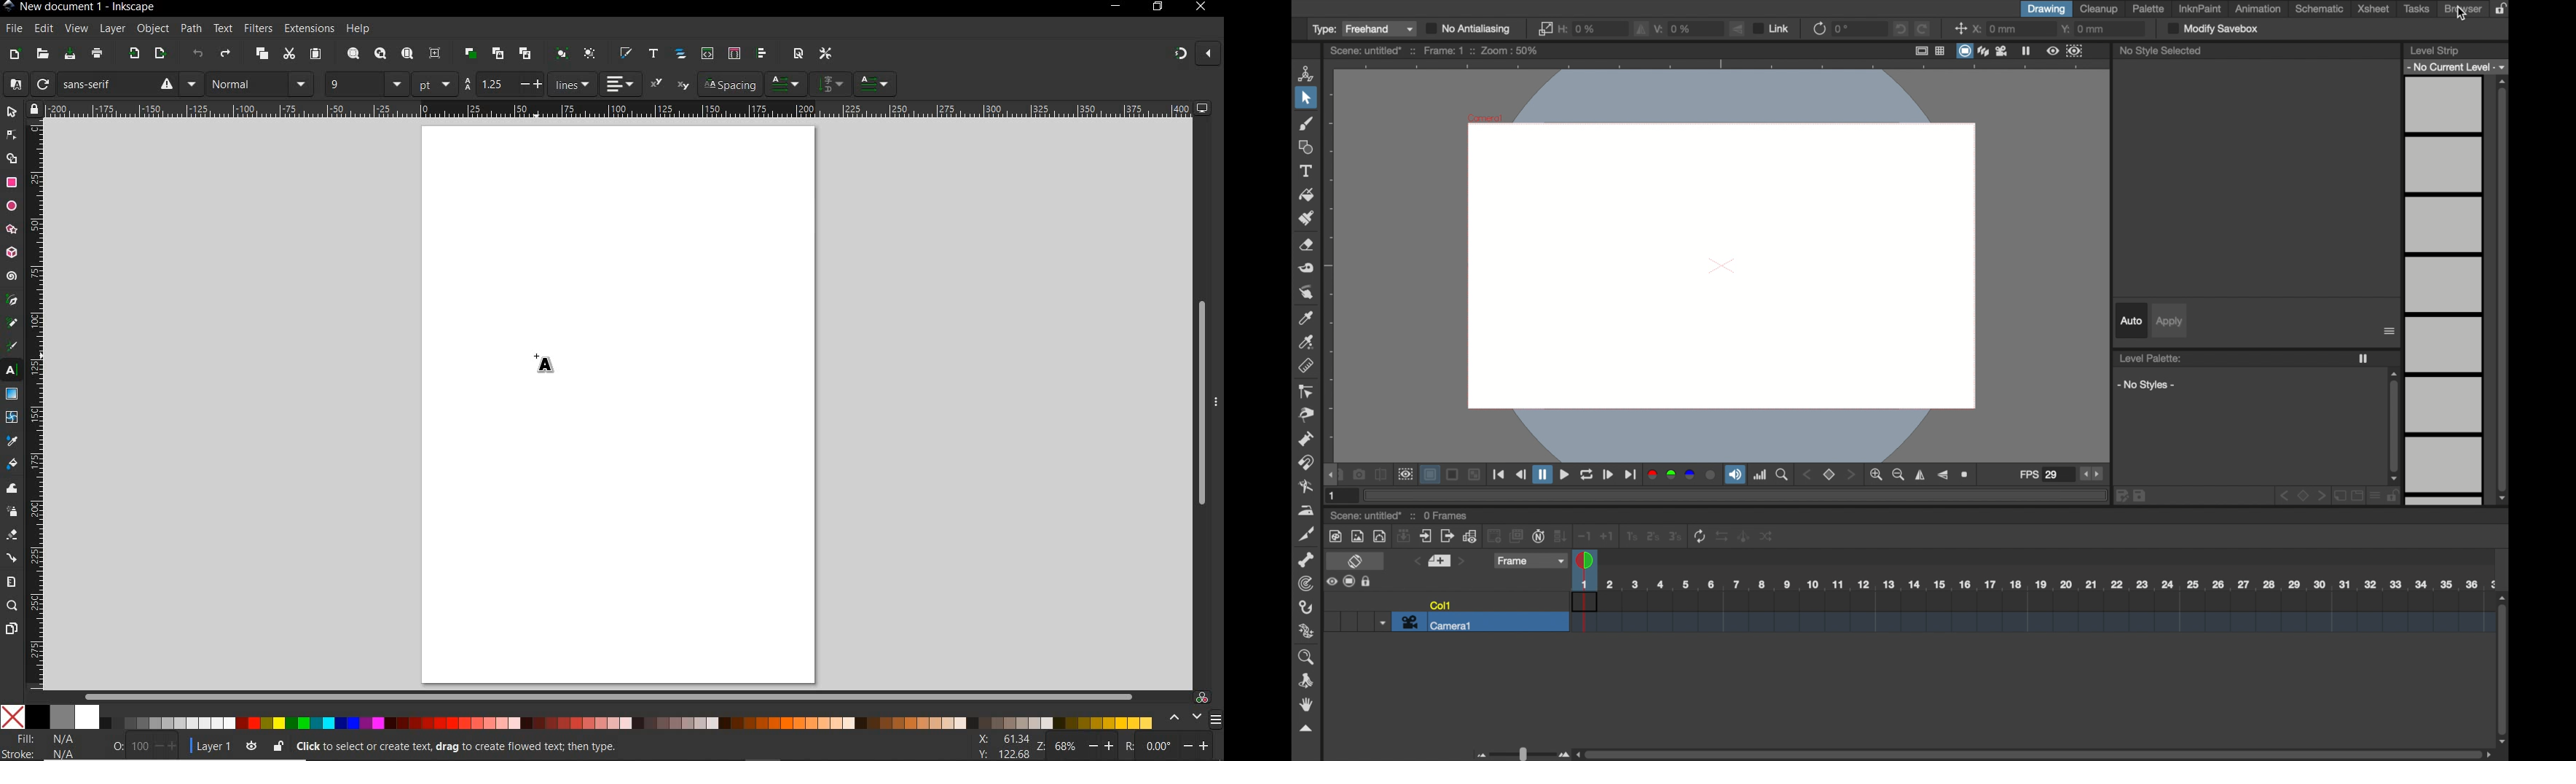 This screenshot has height=784, width=2576. What do you see at coordinates (1215, 719) in the screenshot?
I see `menu` at bounding box center [1215, 719].